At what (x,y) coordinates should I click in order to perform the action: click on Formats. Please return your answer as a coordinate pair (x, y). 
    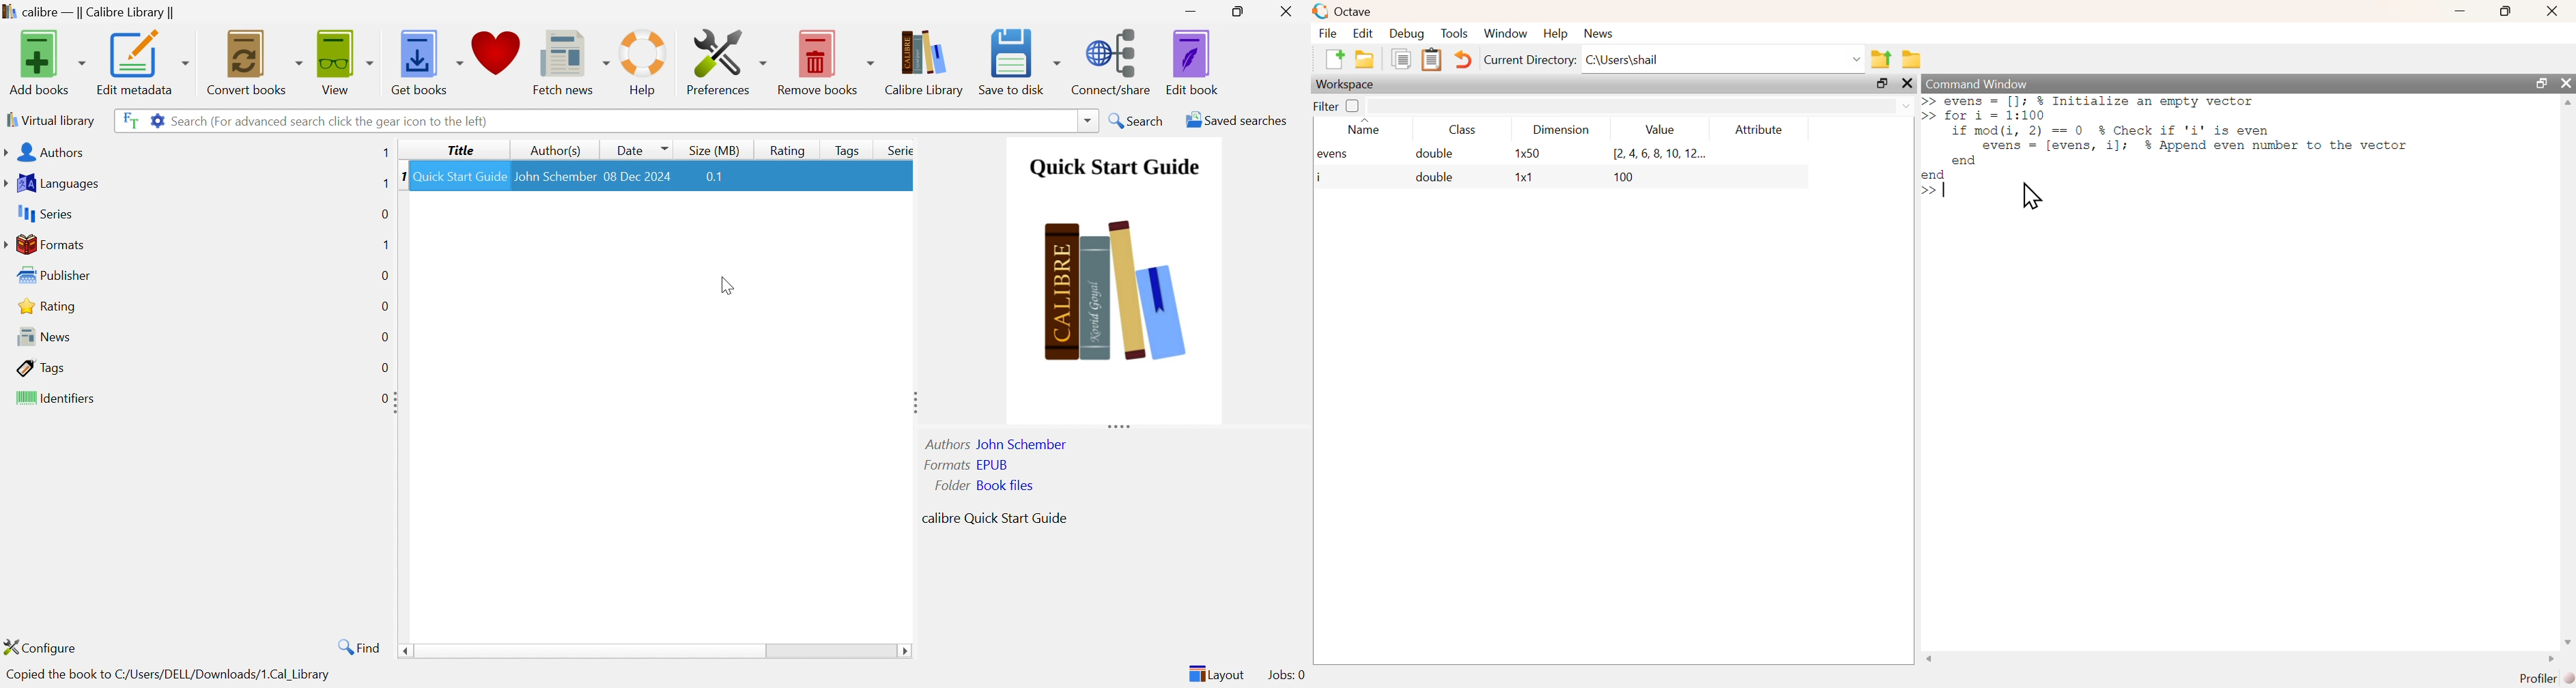
    Looking at the image, I should click on (45, 243).